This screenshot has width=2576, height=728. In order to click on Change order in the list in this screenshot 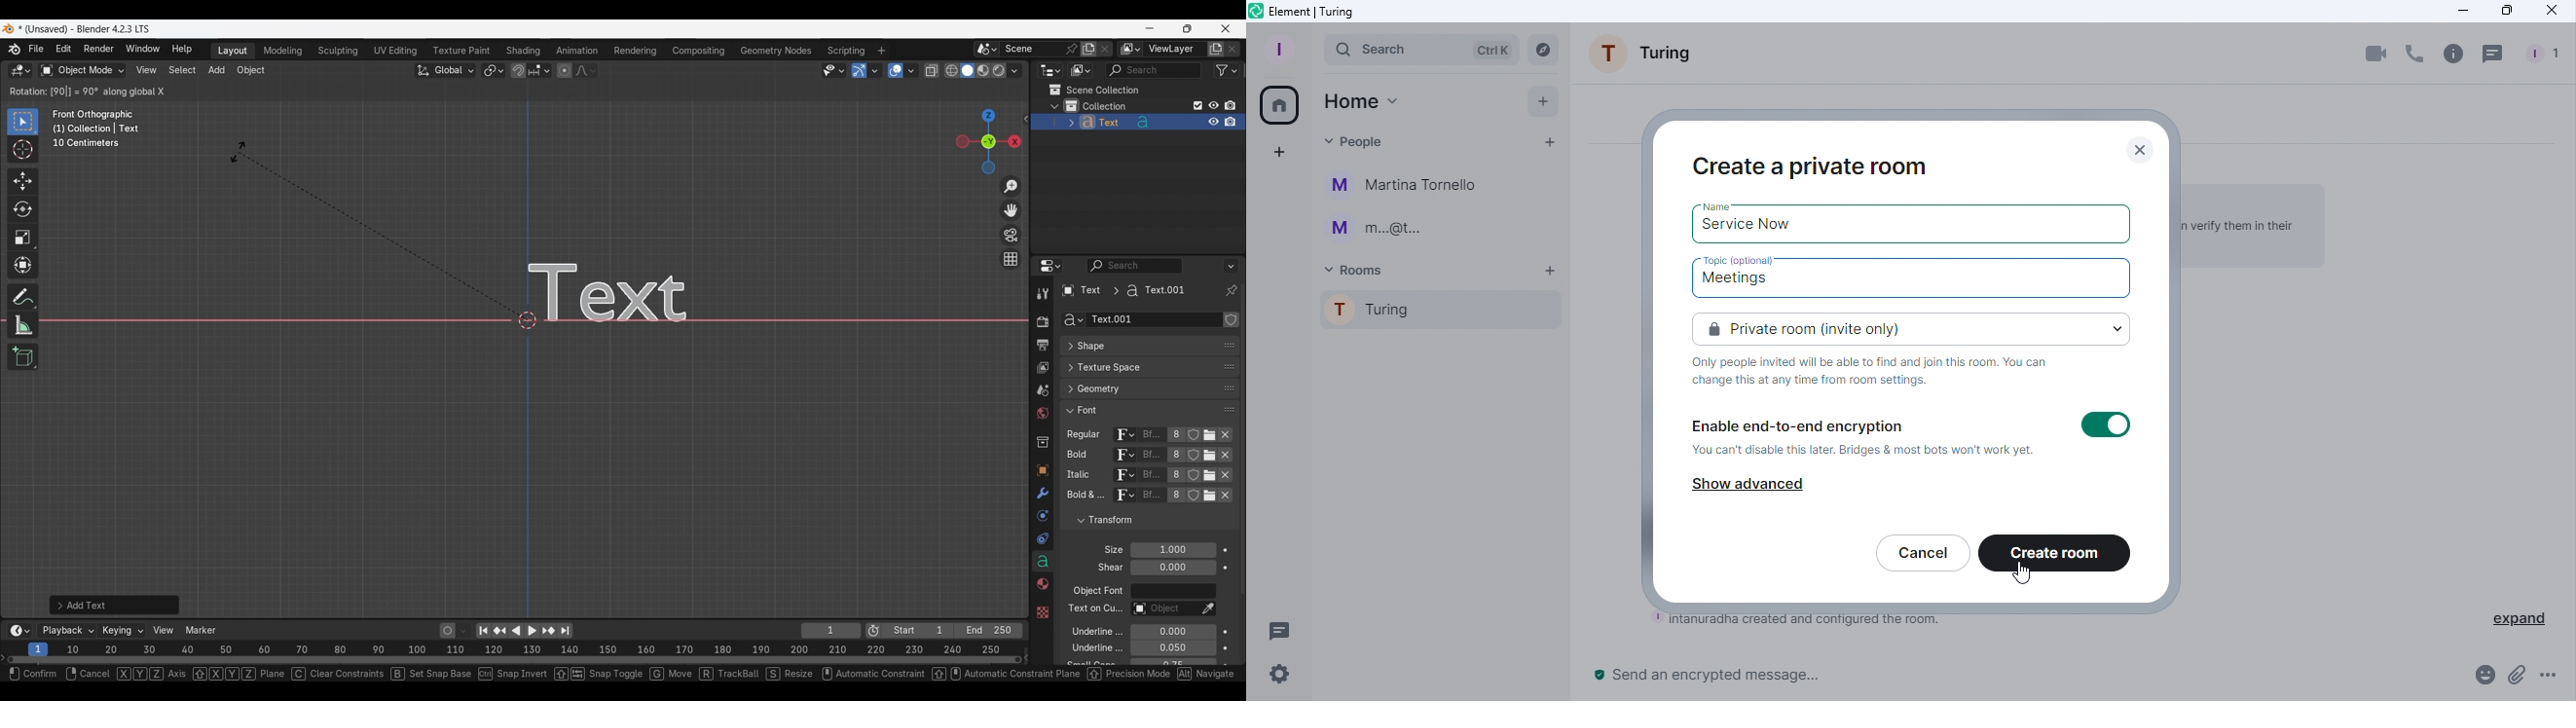, I will do `click(1230, 515)`.